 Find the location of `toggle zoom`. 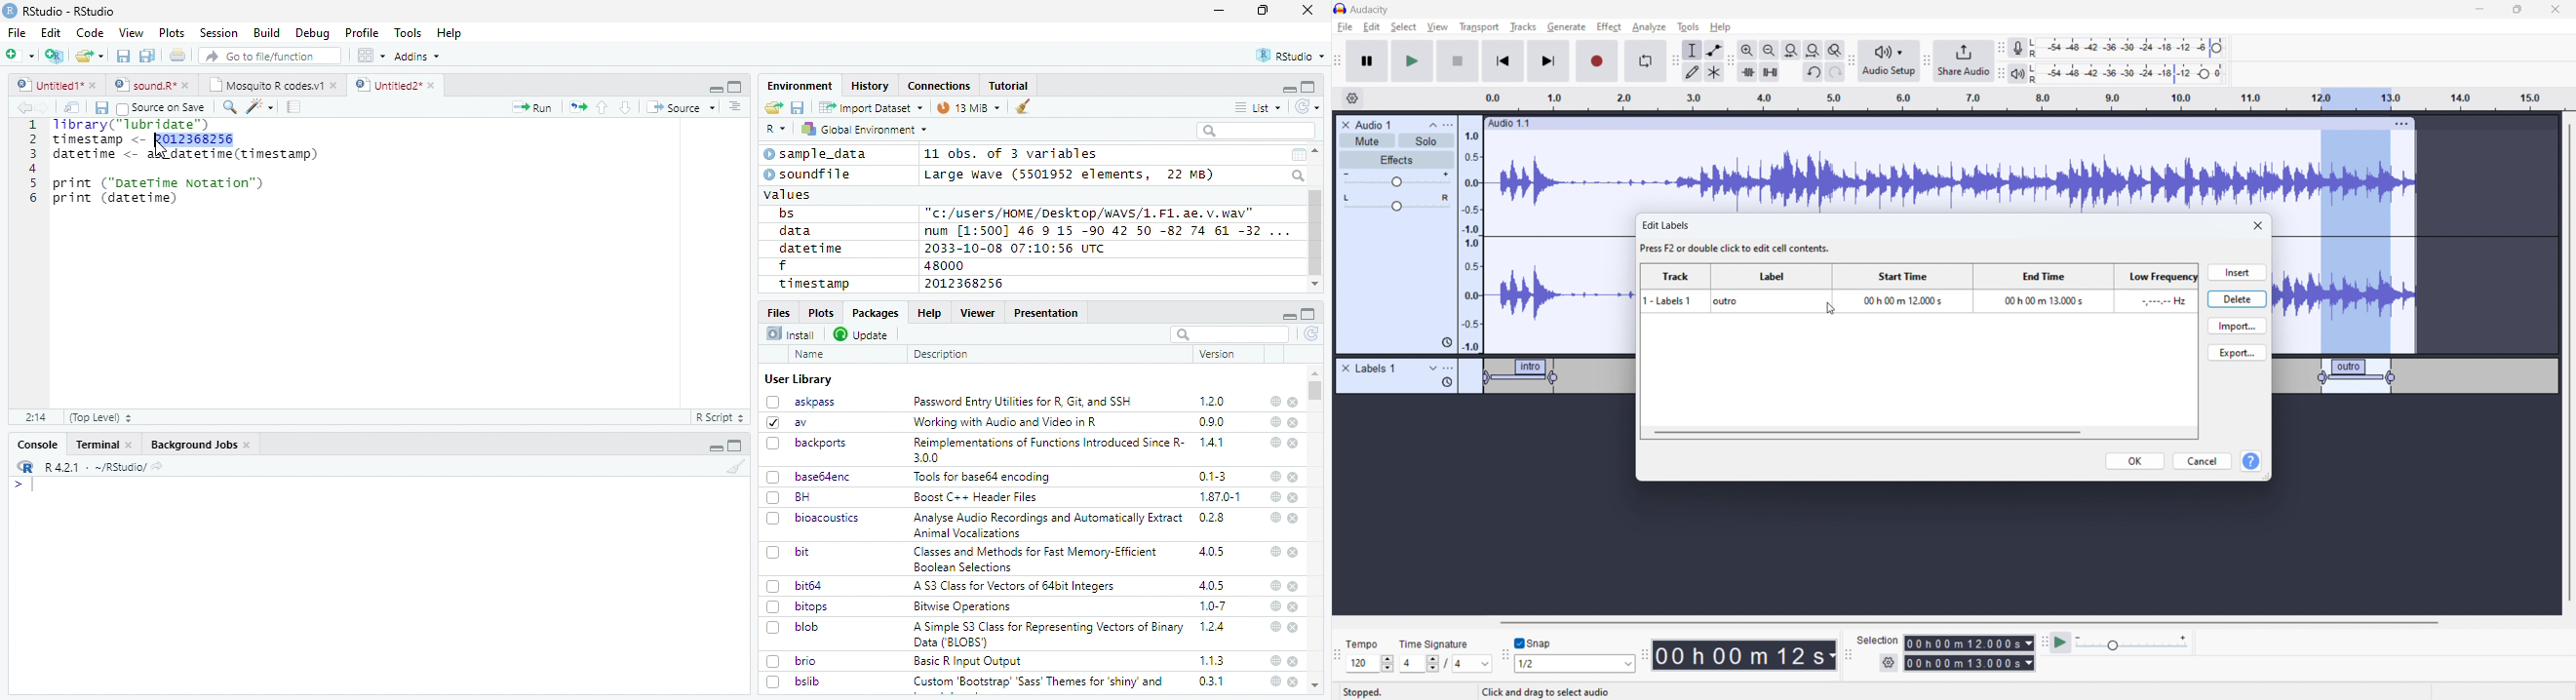

toggle zoom is located at coordinates (1835, 50).